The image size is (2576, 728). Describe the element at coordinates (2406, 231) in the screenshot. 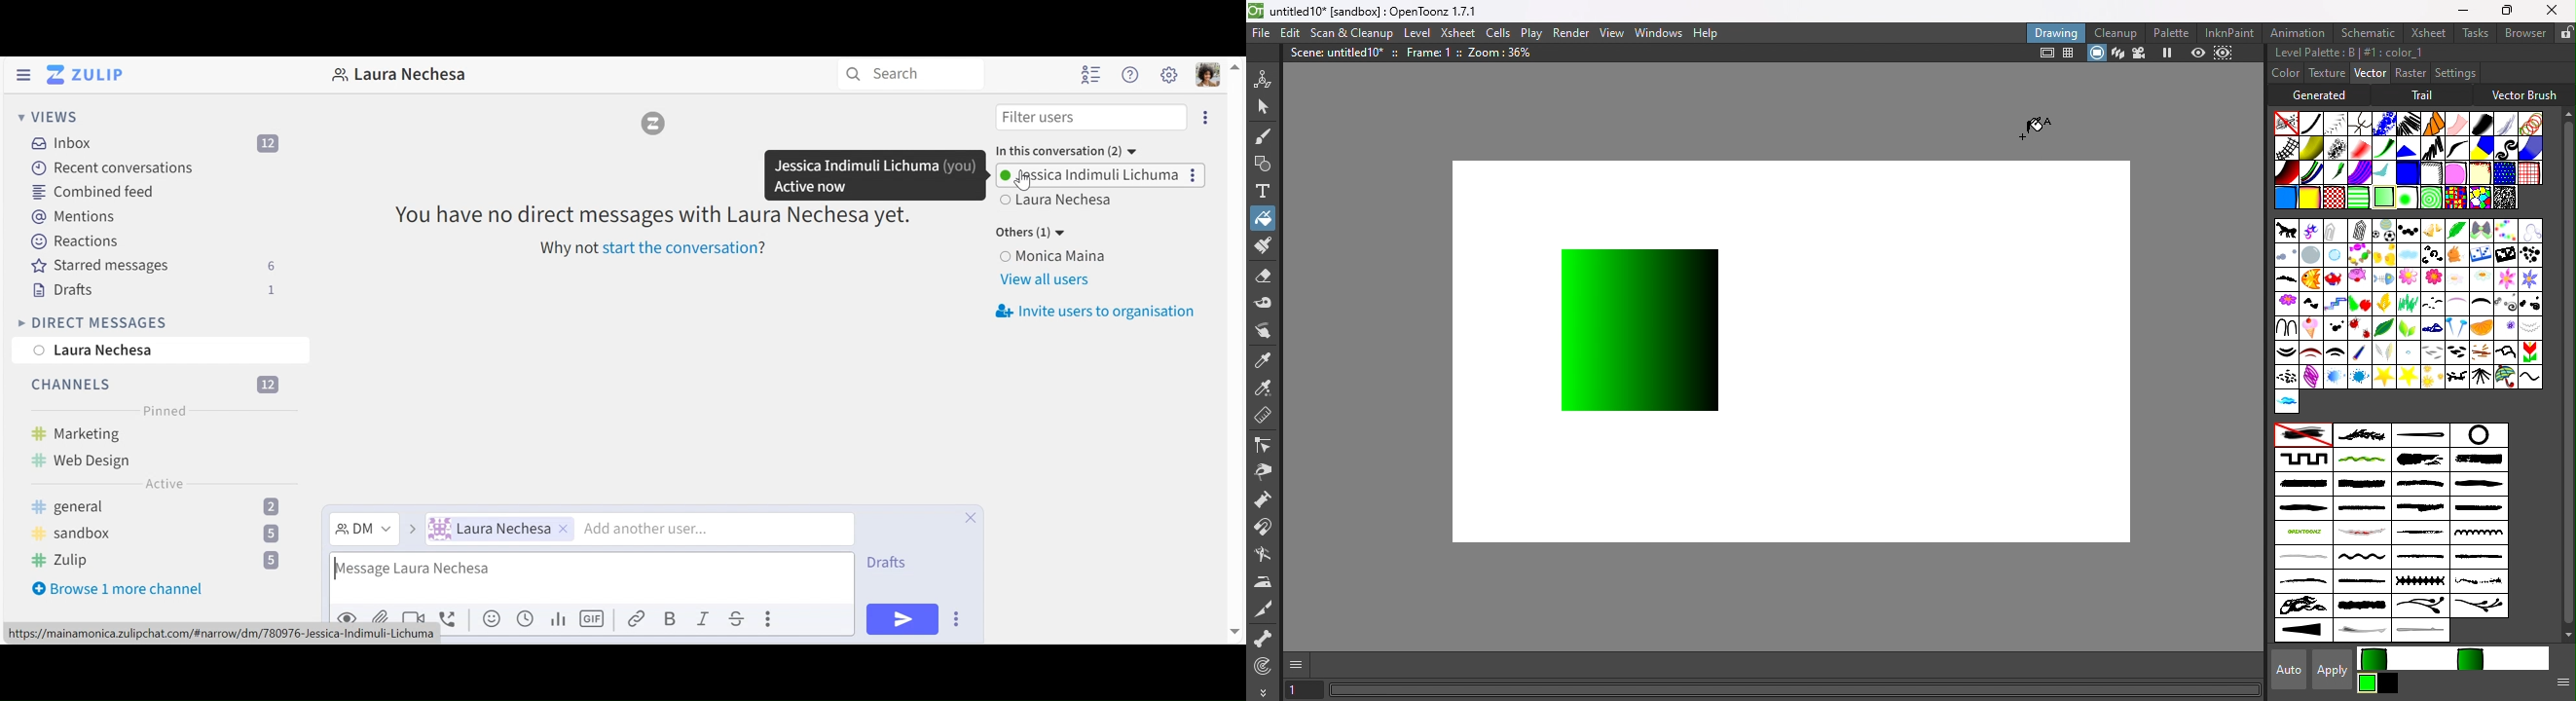

I see `Ball` at that location.